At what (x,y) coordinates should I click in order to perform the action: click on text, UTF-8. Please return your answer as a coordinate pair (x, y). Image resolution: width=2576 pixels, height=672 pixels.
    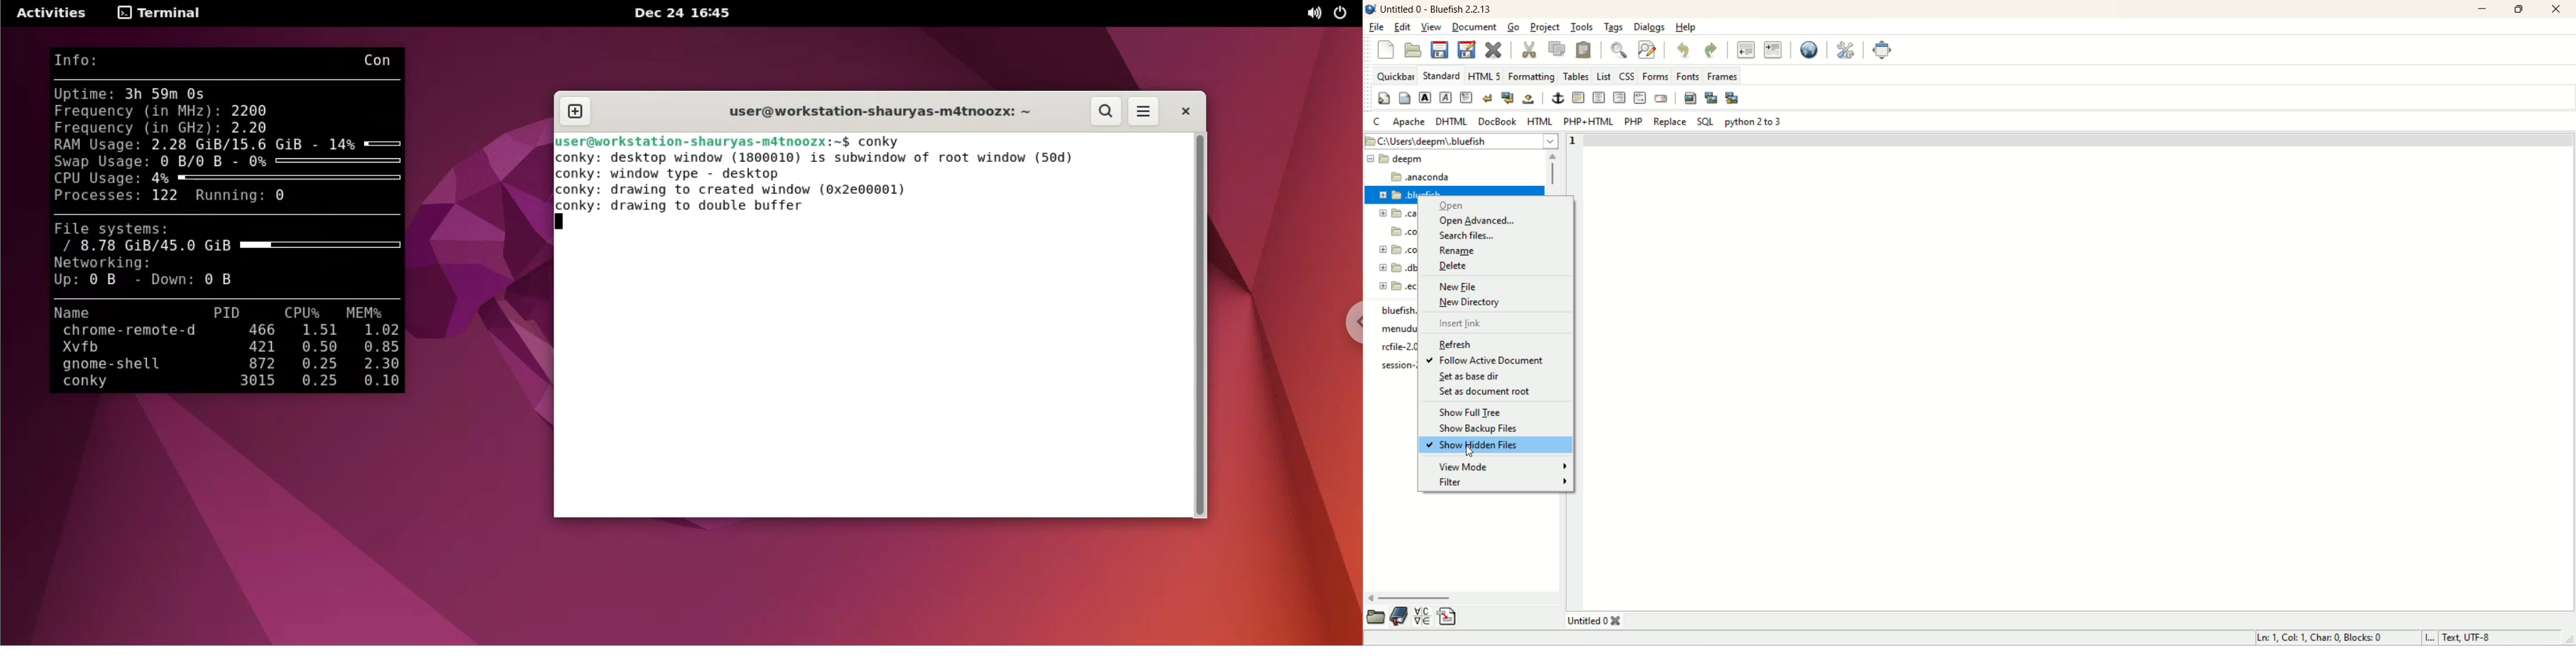
    Looking at the image, I should click on (2475, 638).